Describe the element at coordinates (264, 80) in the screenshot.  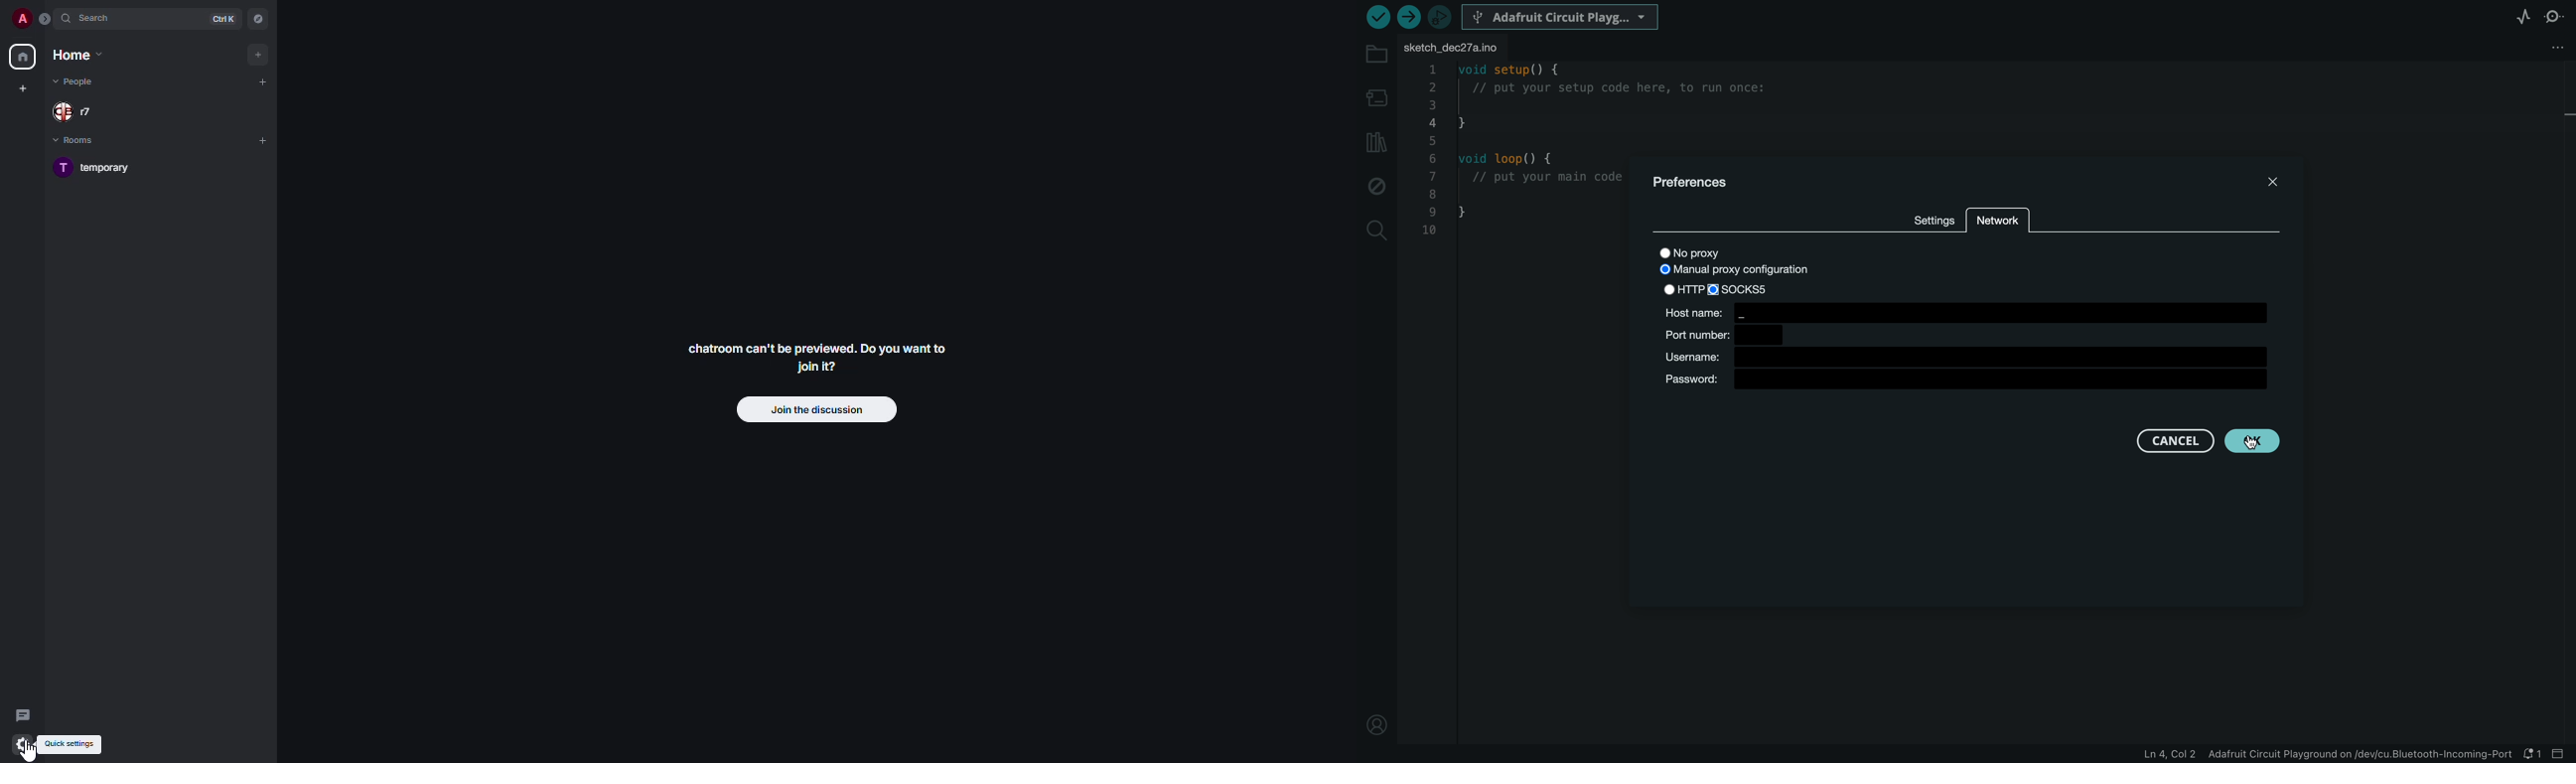
I see `add` at that location.